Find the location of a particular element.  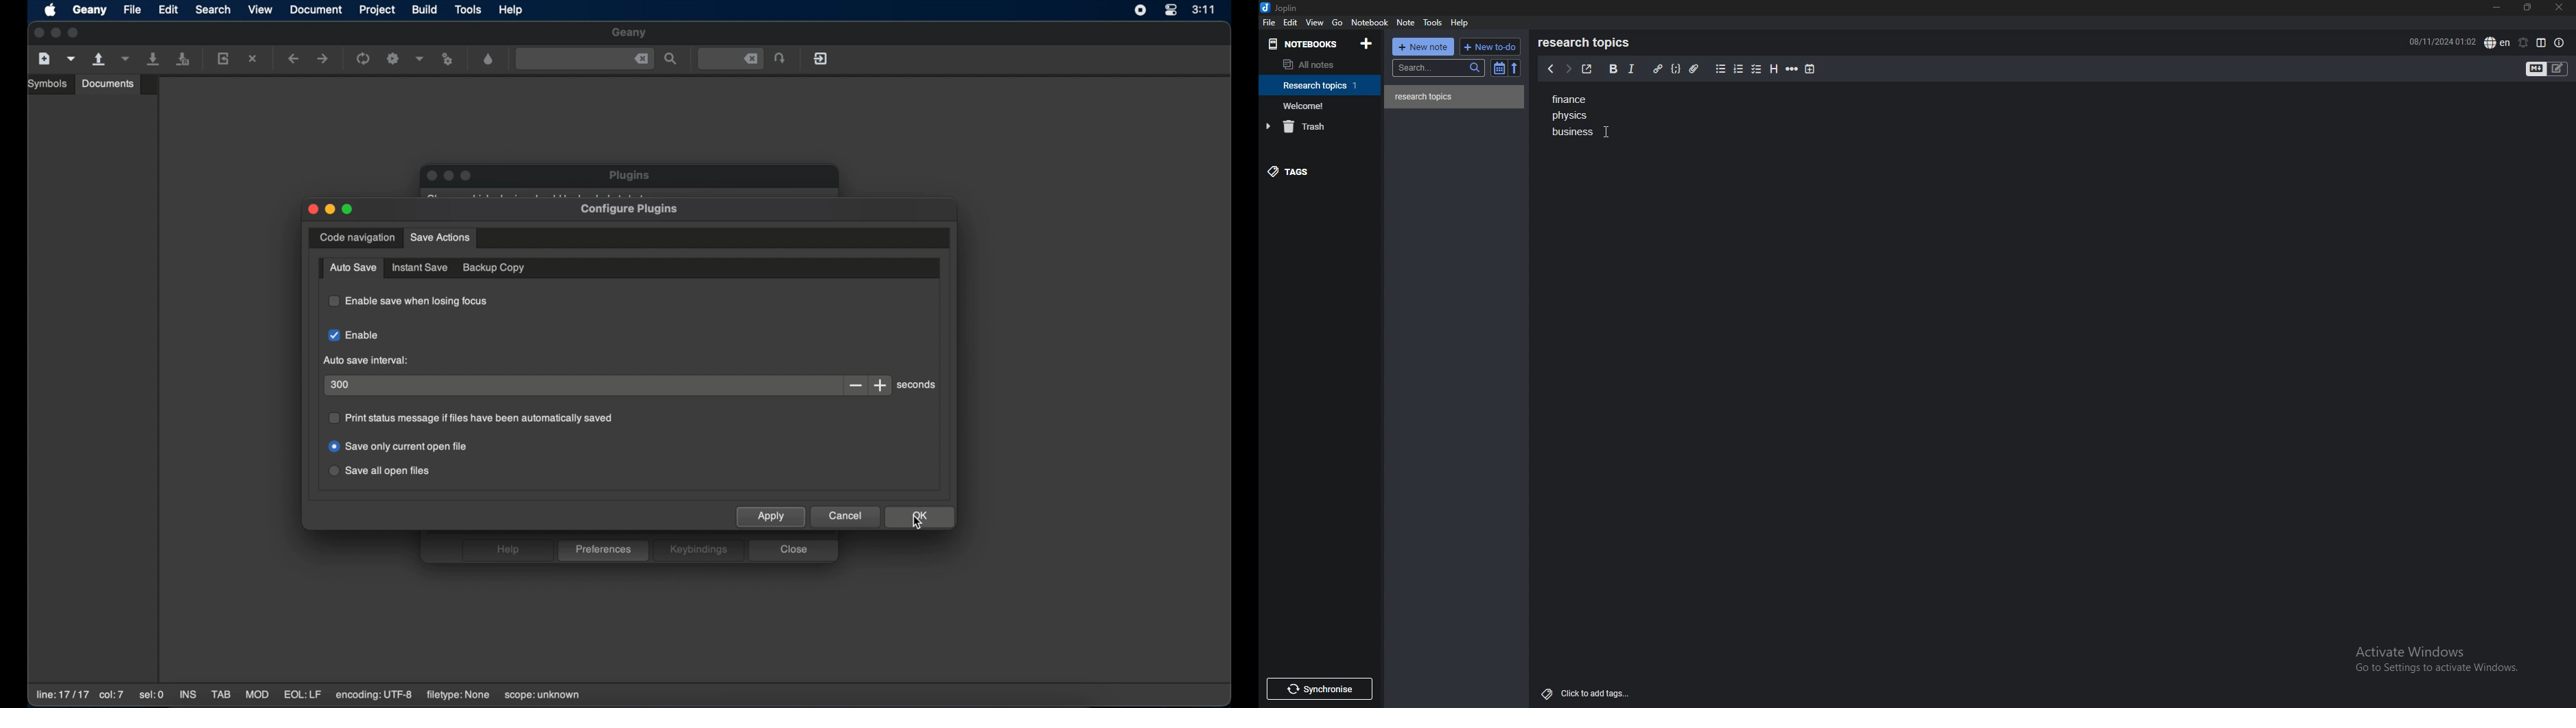

spell check is located at coordinates (2497, 42).